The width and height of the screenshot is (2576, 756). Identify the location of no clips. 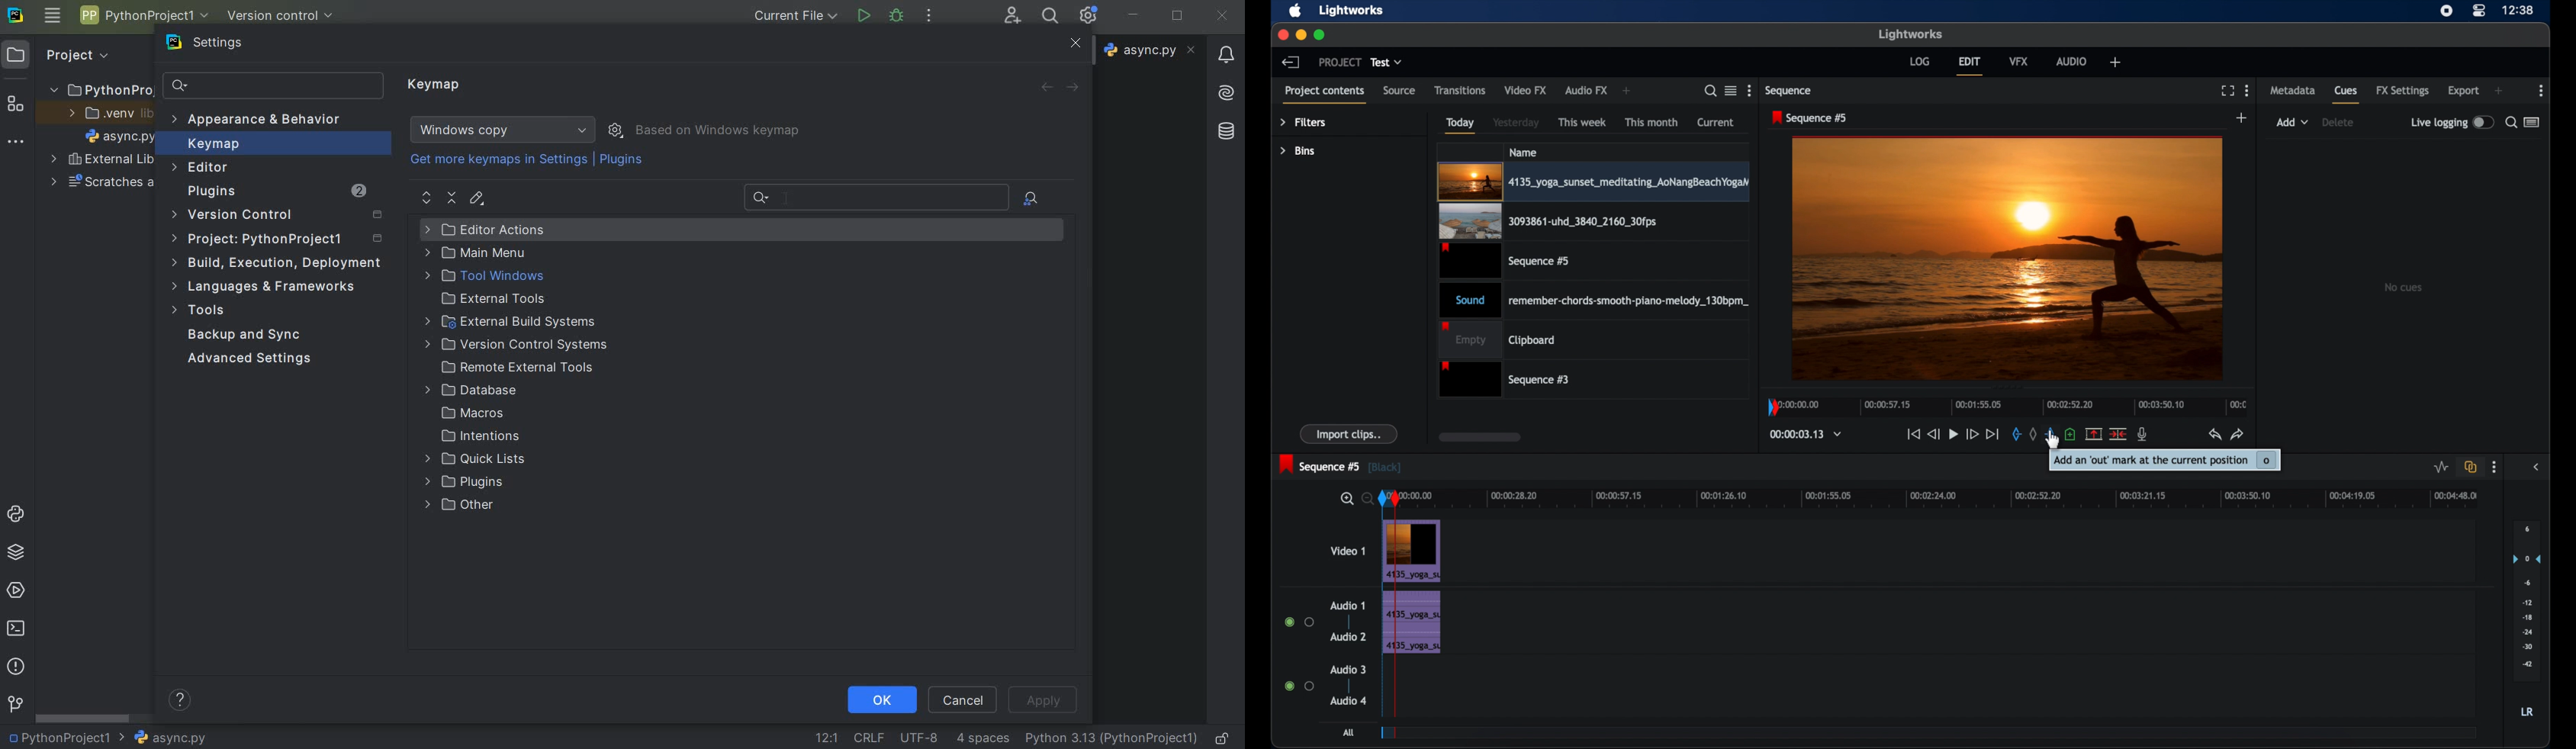
(2405, 286).